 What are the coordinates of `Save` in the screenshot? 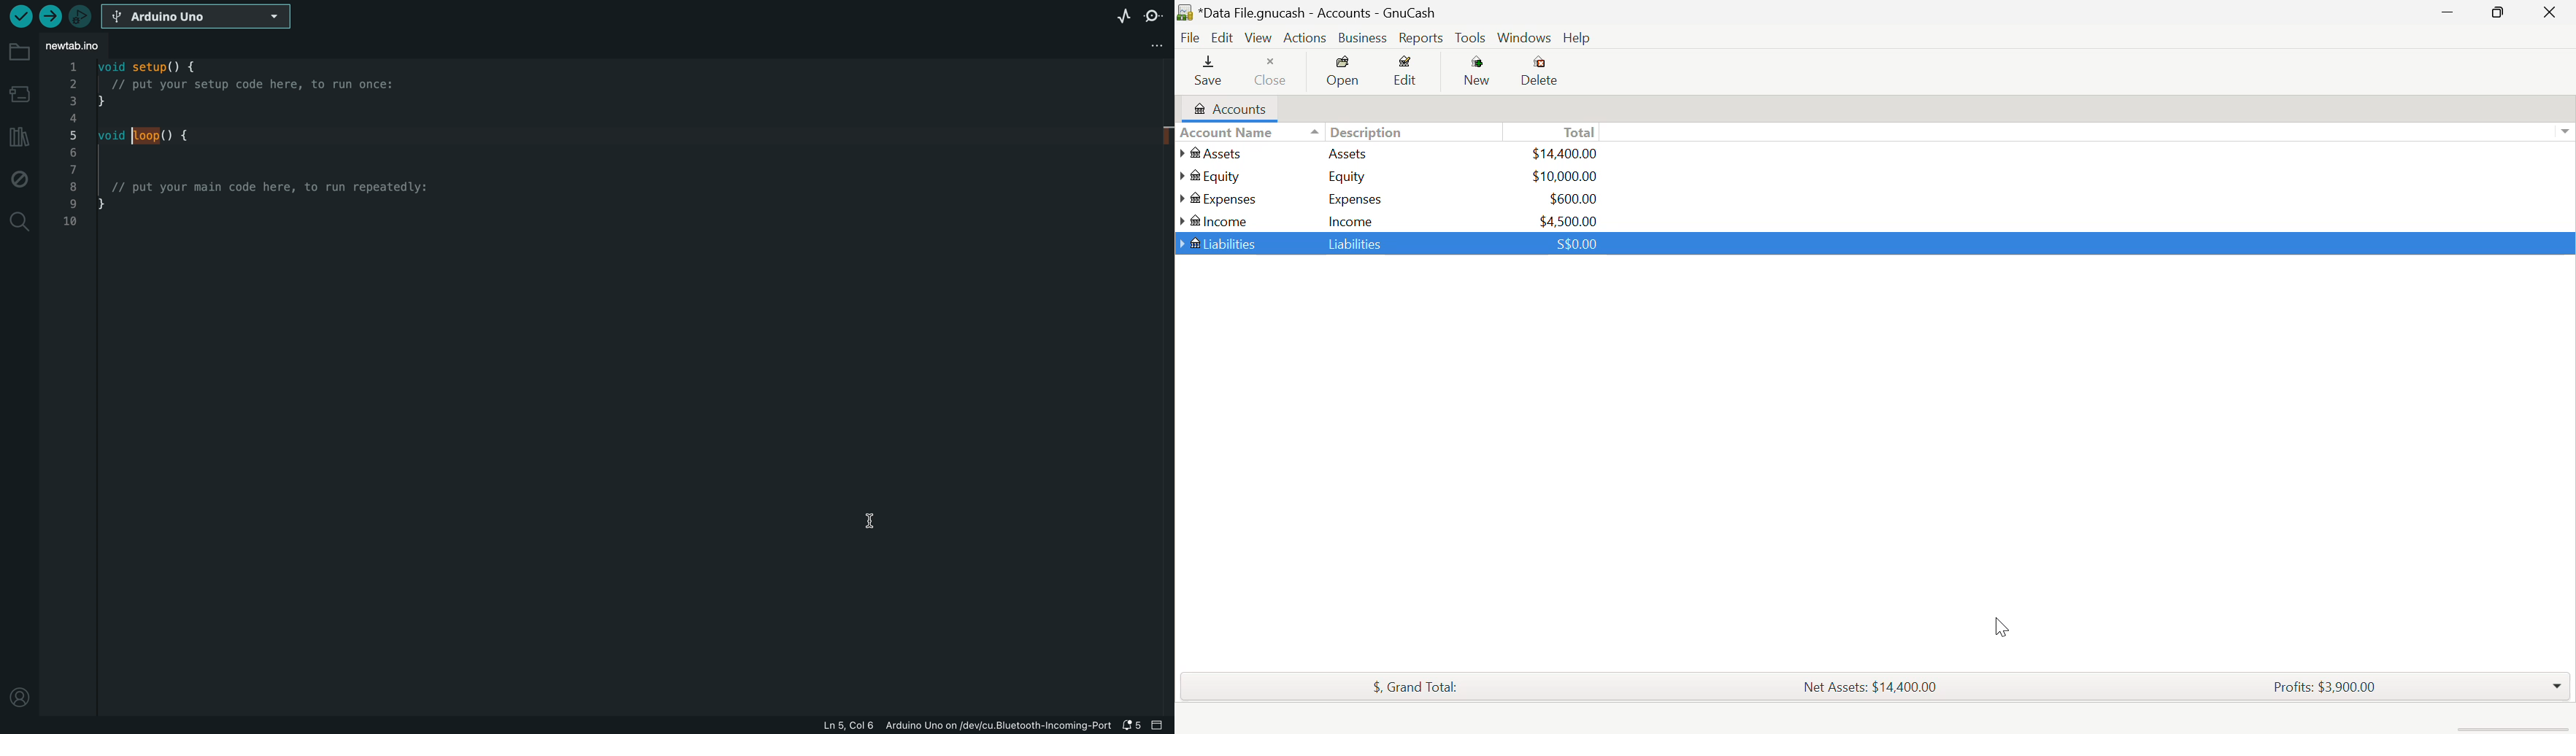 It's located at (1202, 73).